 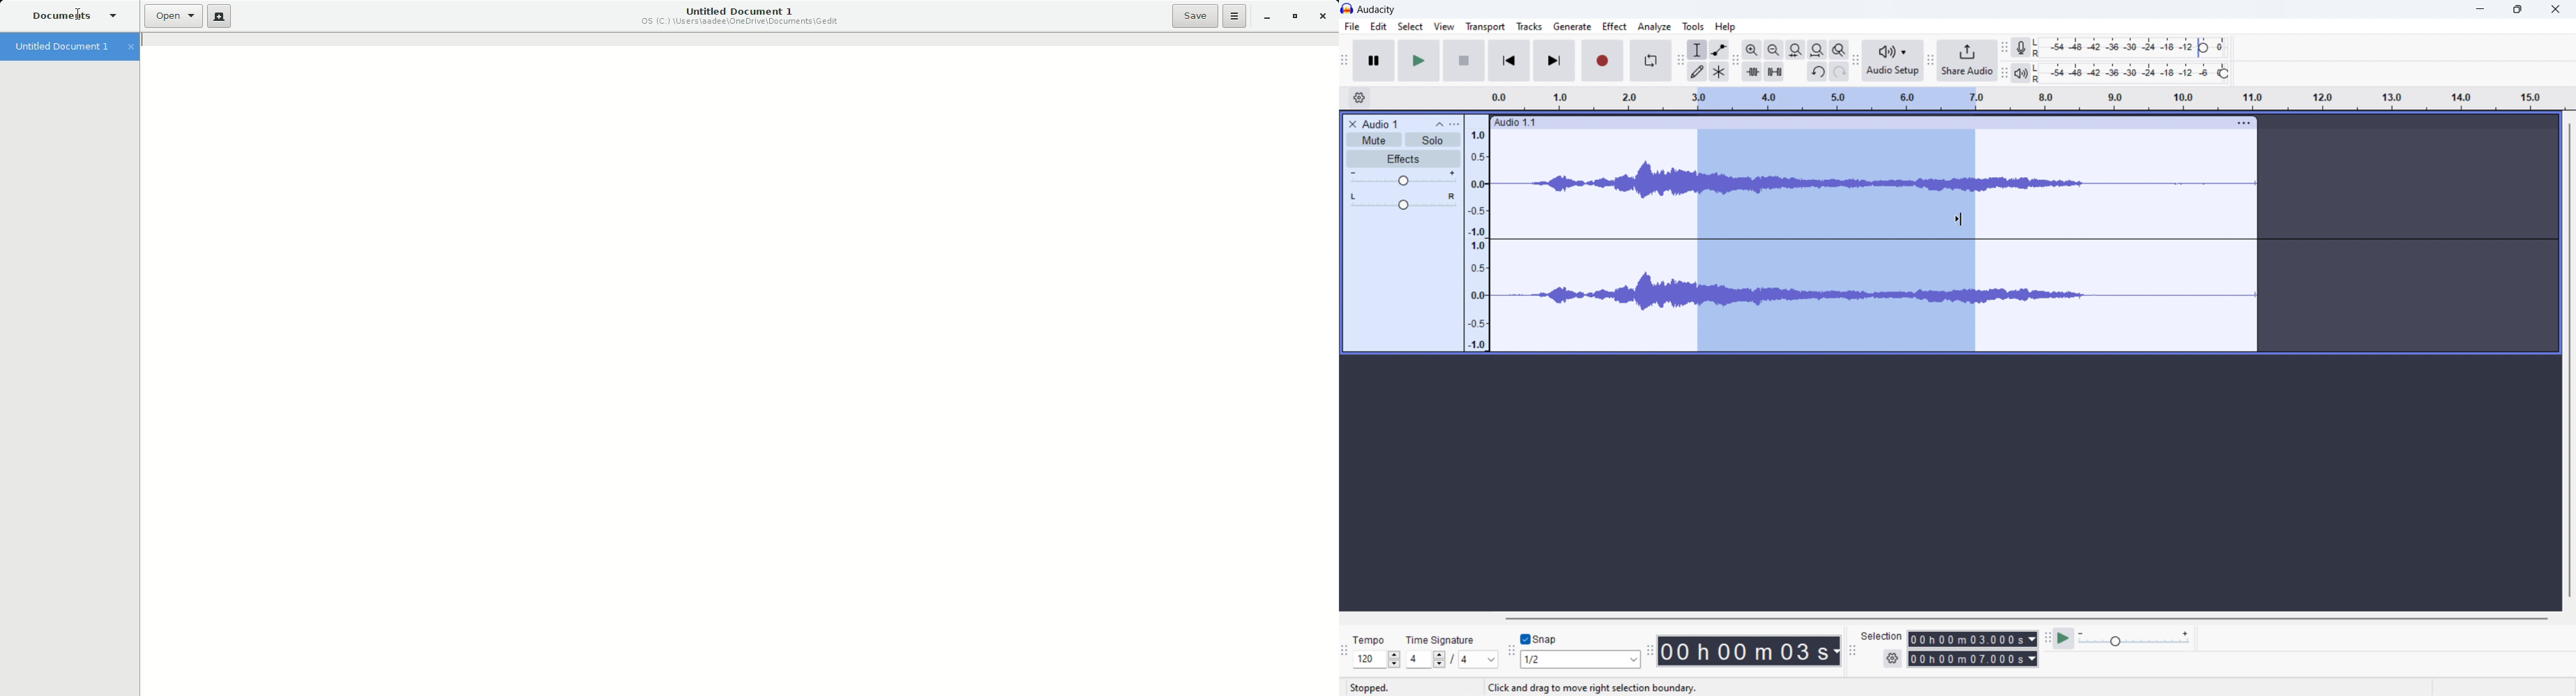 What do you see at coordinates (1439, 123) in the screenshot?
I see `collapse` at bounding box center [1439, 123].